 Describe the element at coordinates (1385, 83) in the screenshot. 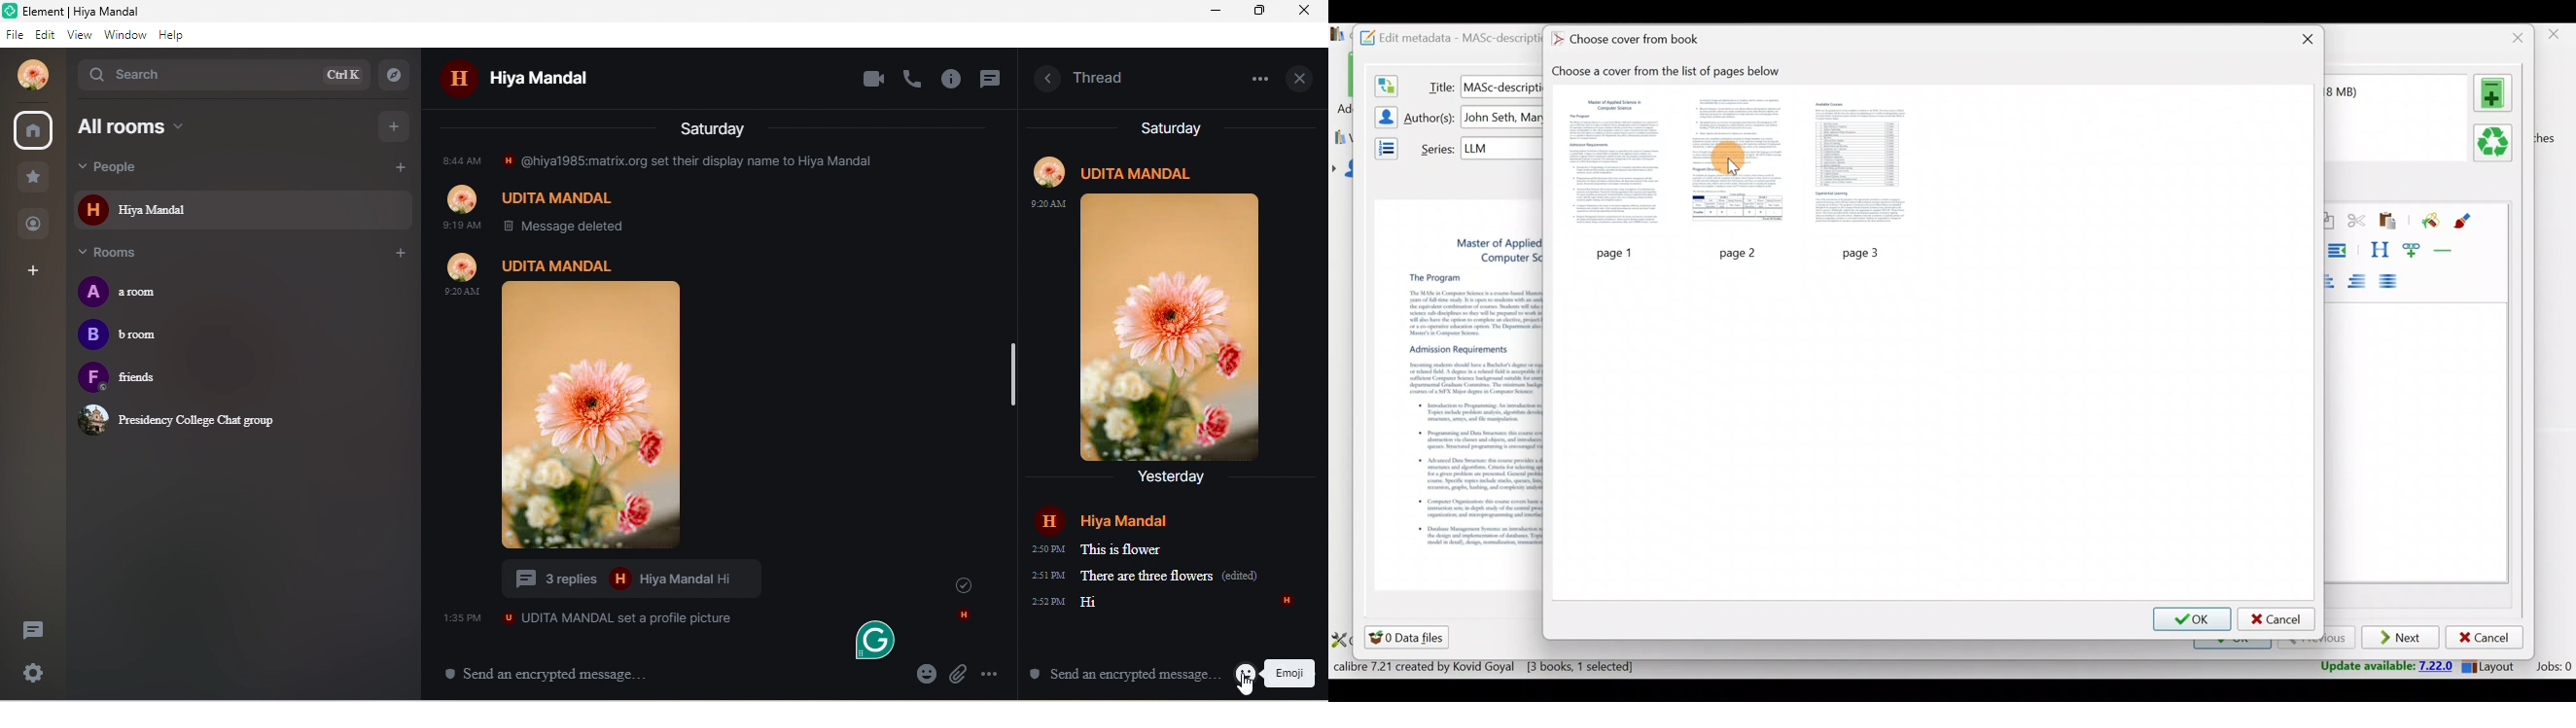

I see `Swap the author and title` at that location.